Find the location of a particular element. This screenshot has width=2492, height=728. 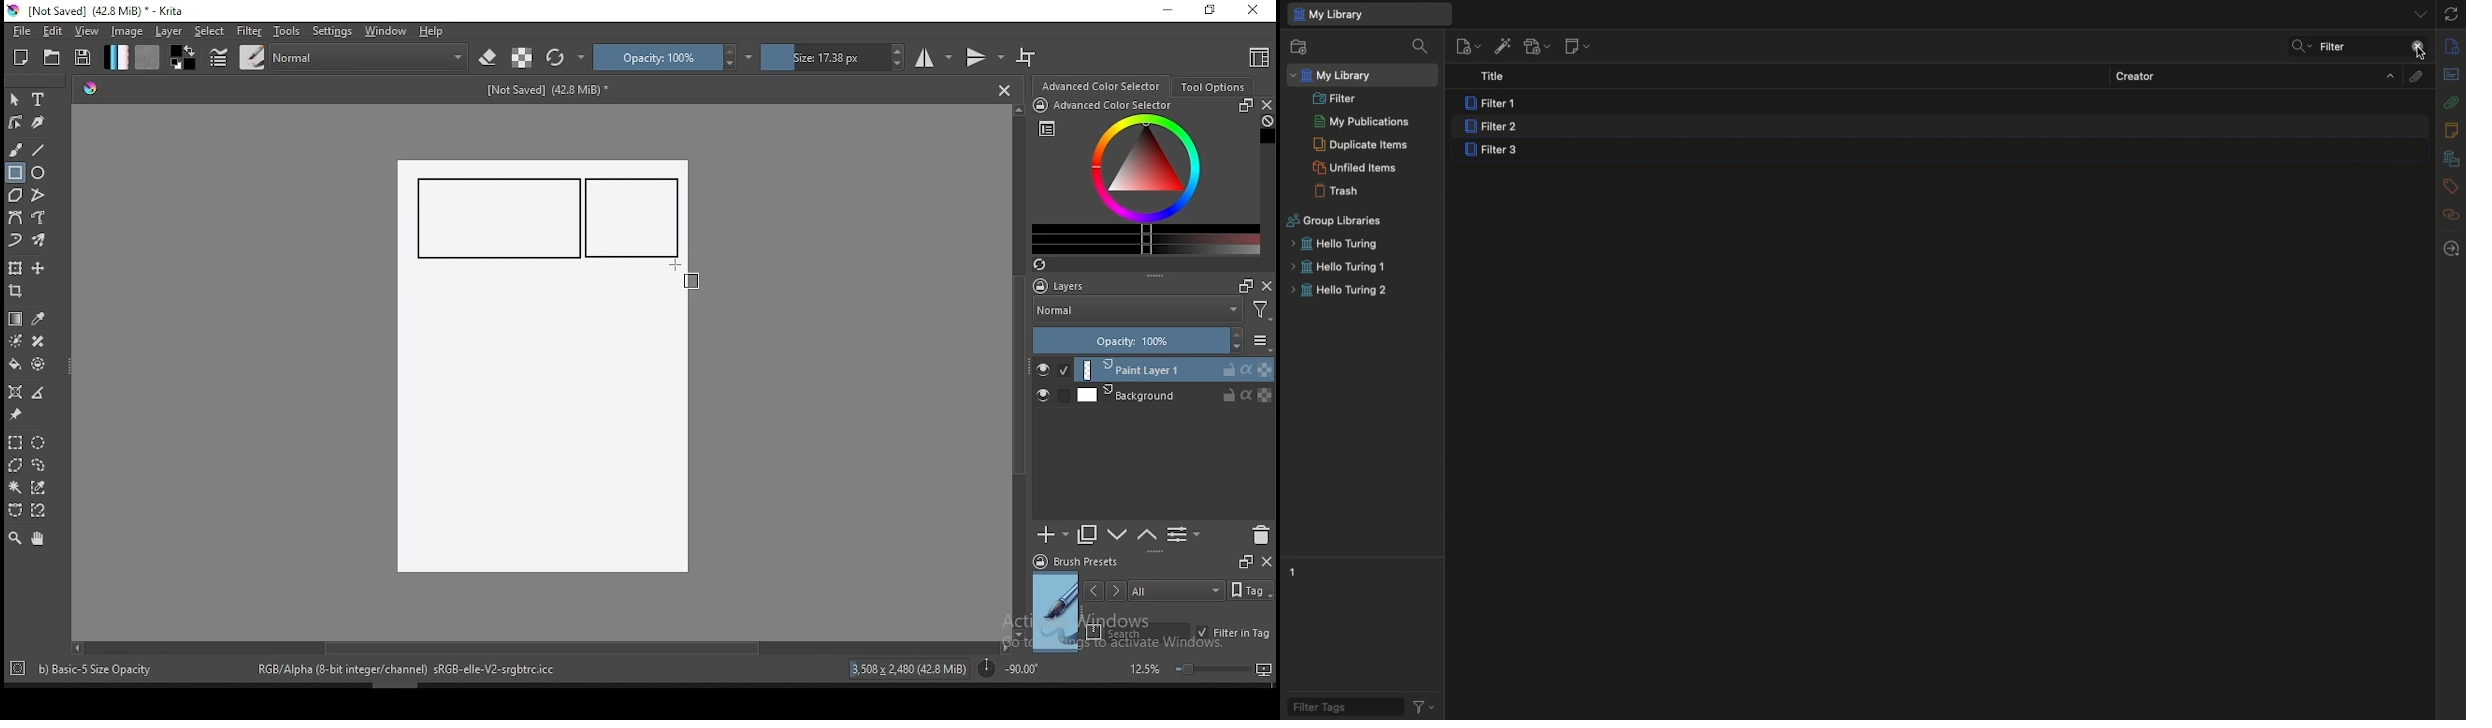

Title is located at coordinates (1497, 77).